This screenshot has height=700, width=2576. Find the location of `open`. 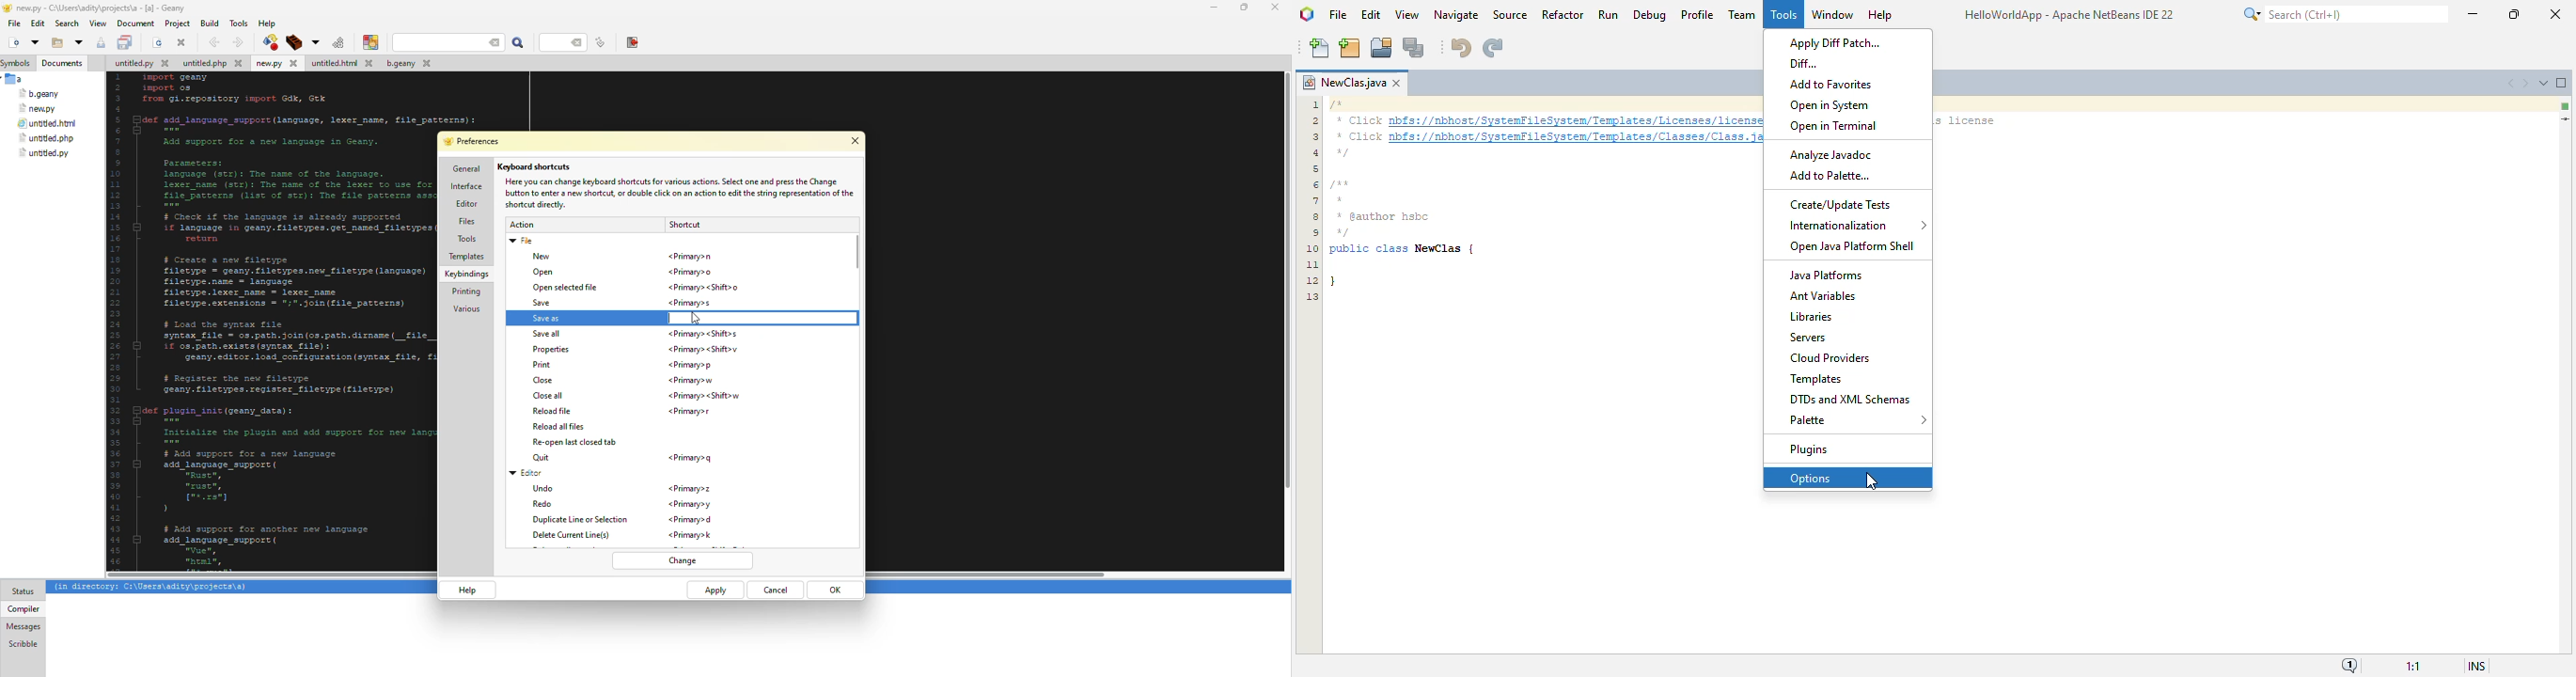

open is located at coordinates (544, 271).